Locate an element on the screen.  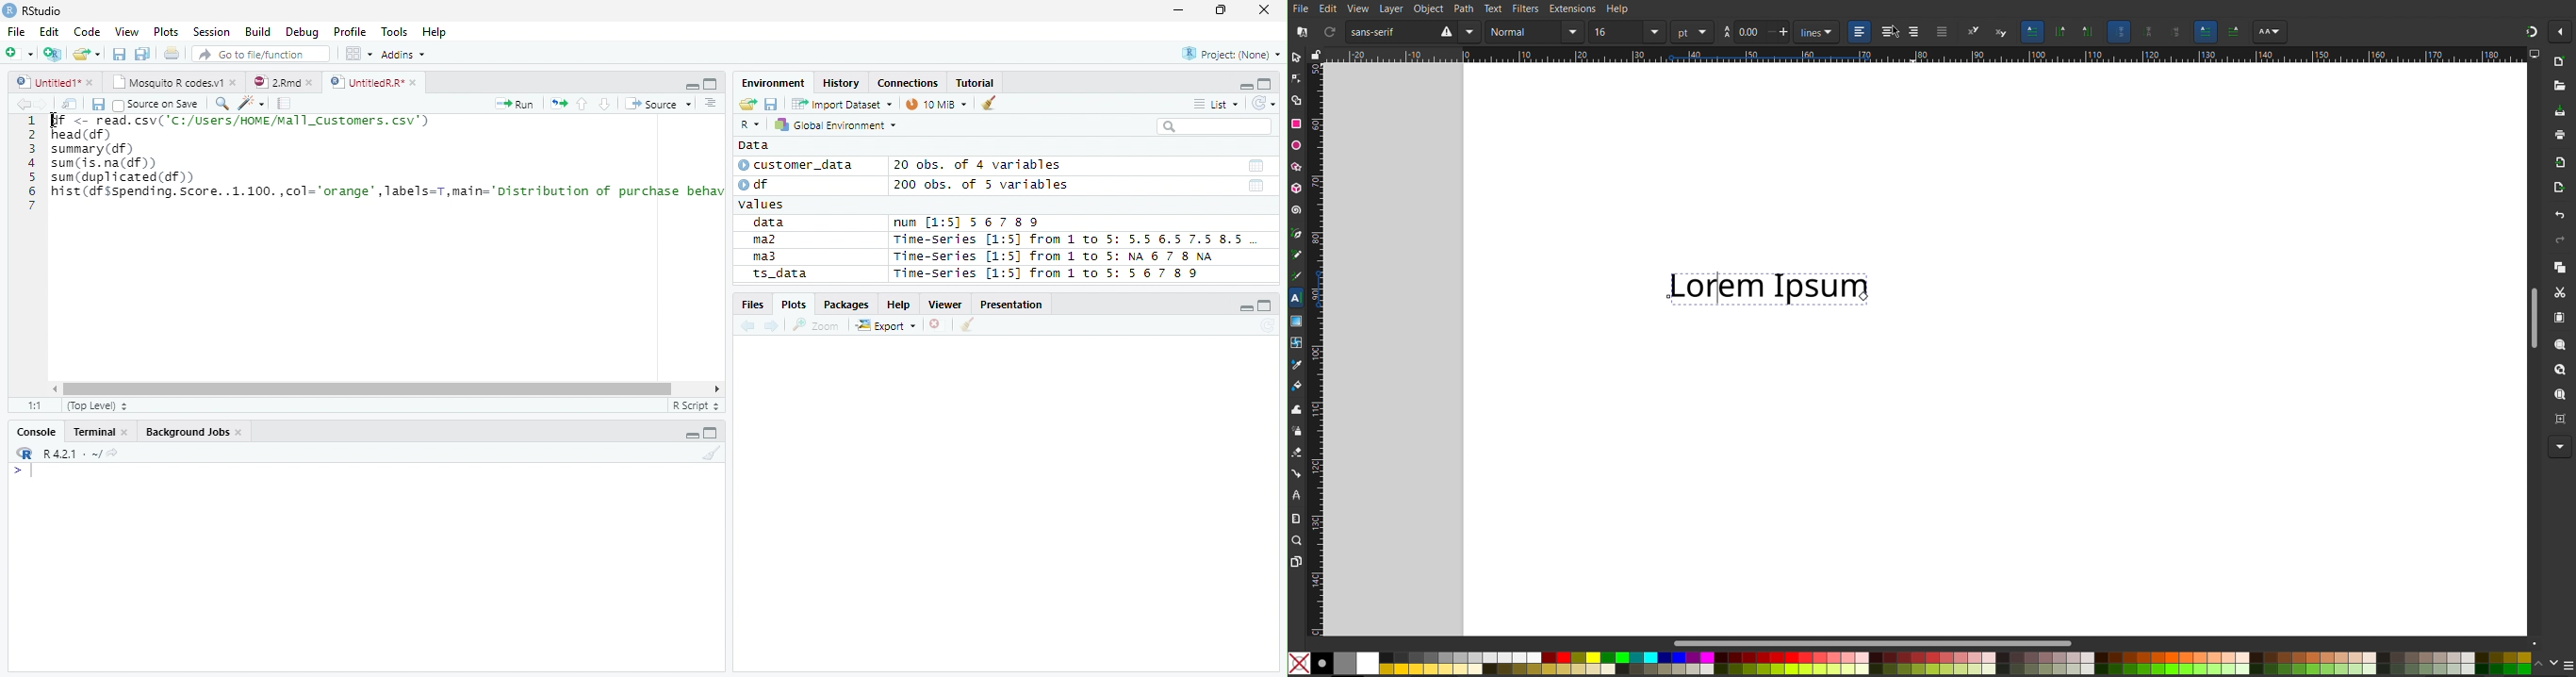
Cursor is located at coordinates (54, 122).